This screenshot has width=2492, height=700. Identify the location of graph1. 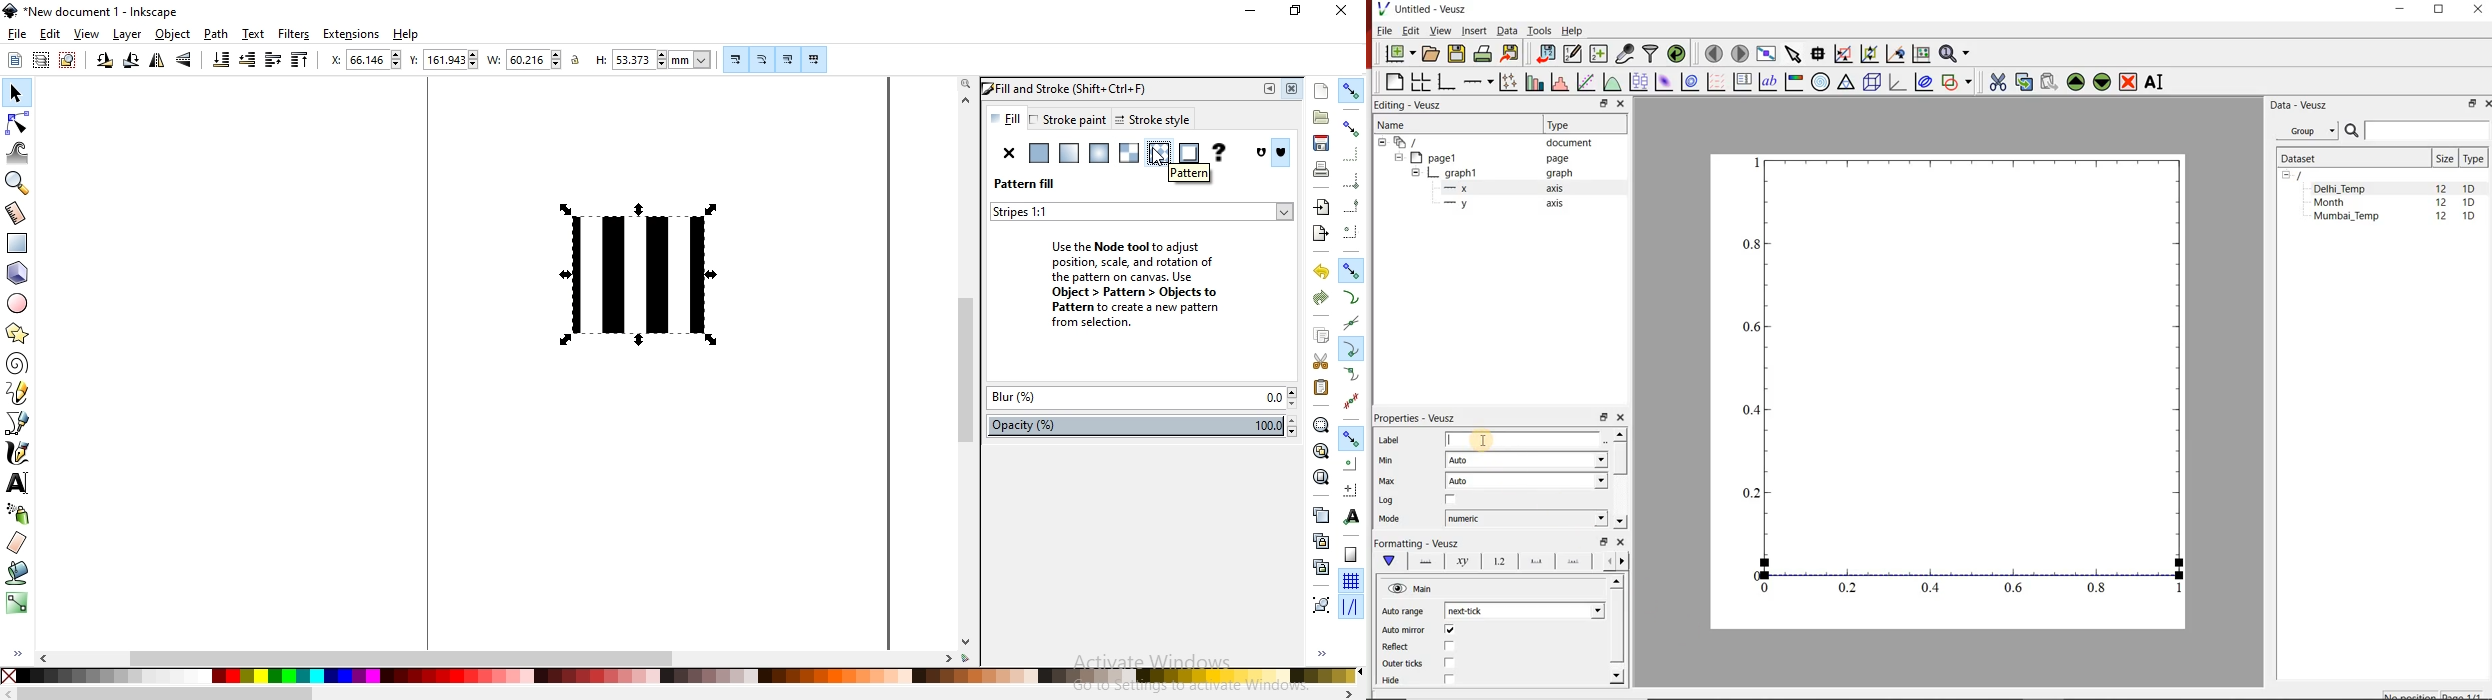
(1963, 382).